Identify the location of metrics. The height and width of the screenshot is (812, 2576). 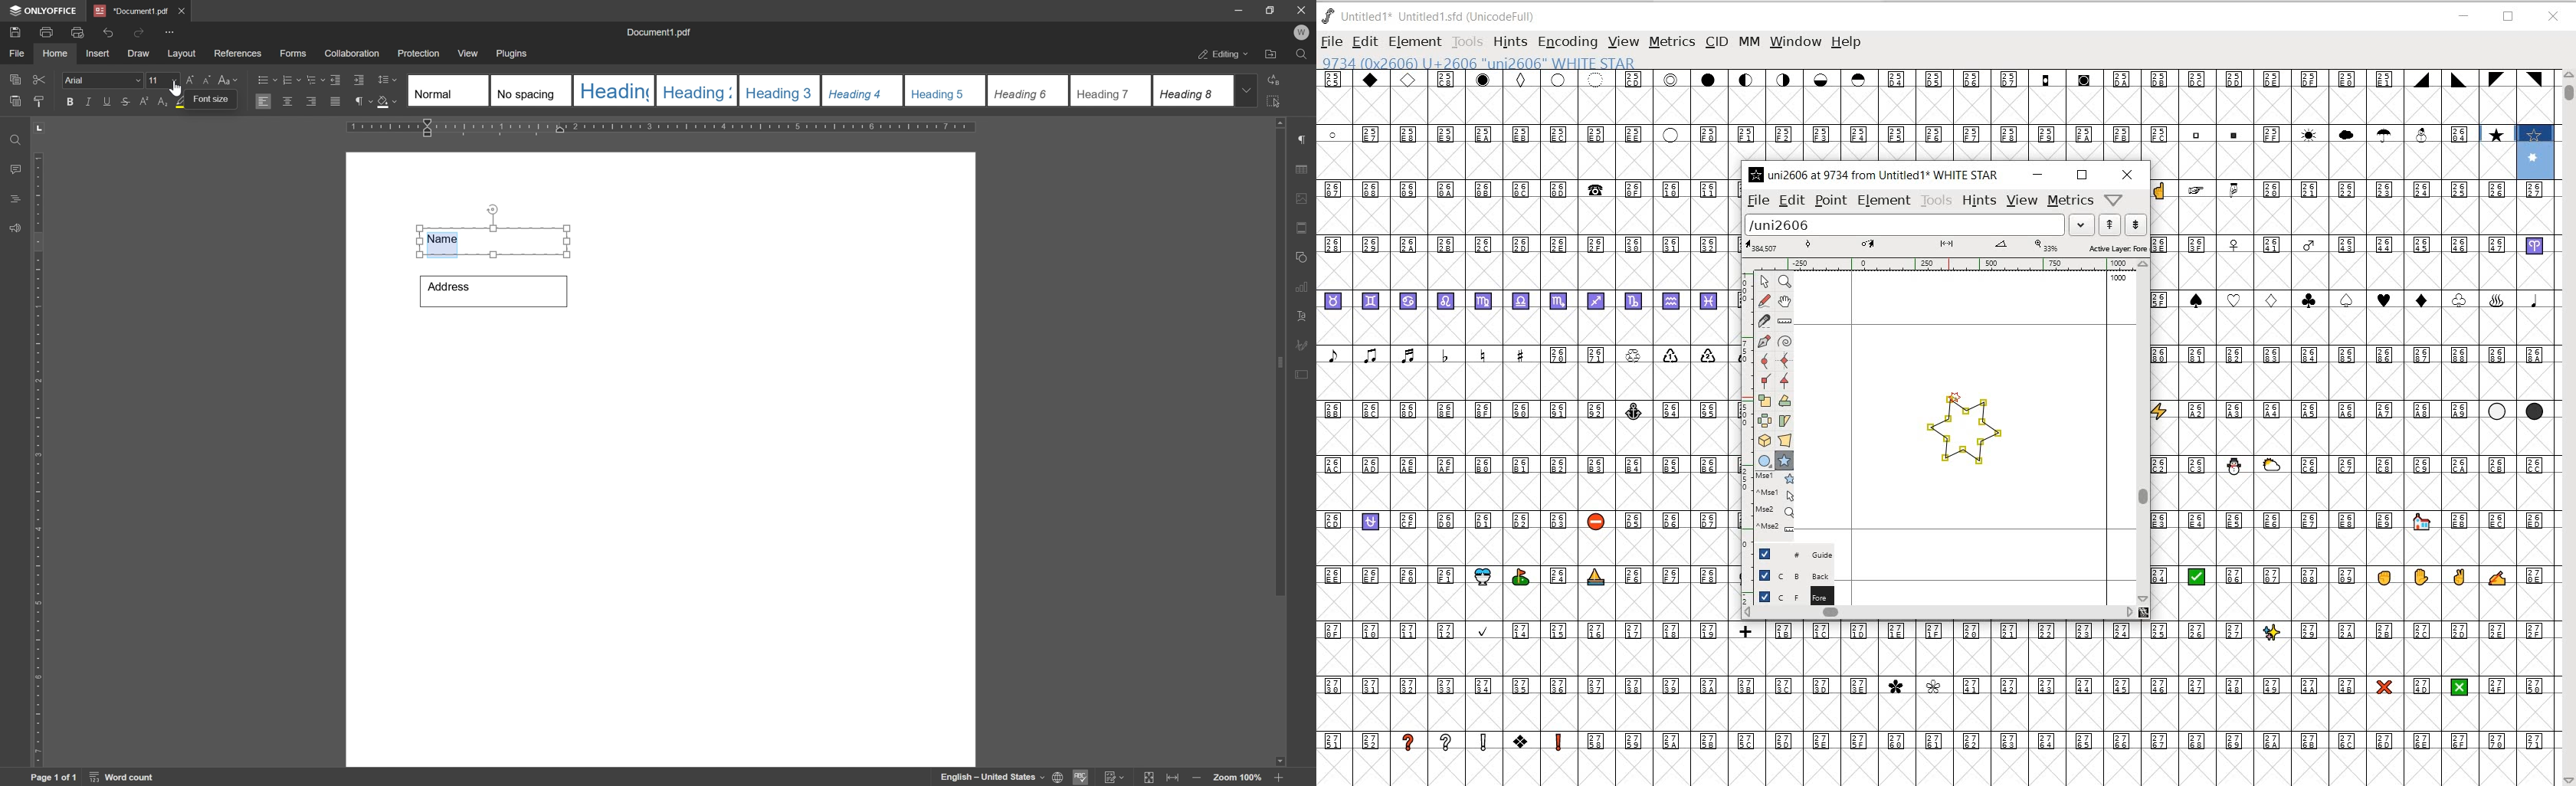
(2071, 201).